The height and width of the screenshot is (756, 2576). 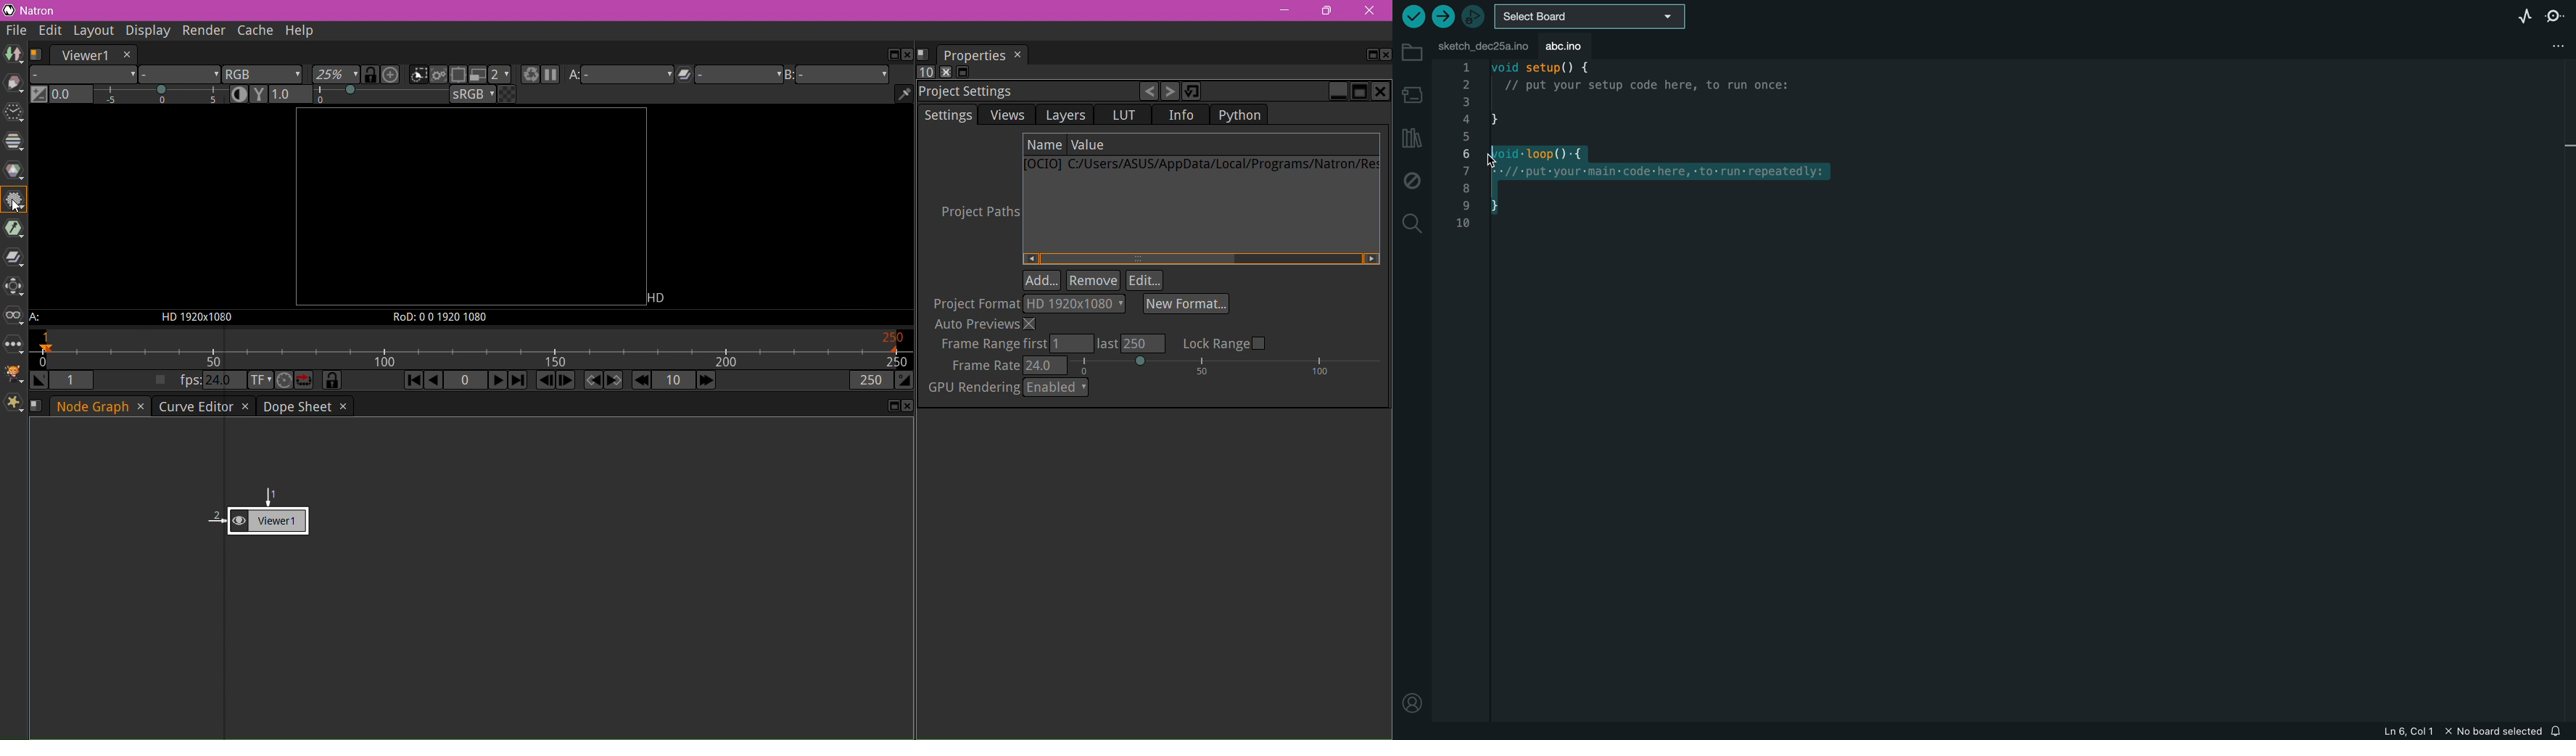 I want to click on Dope Sheet, so click(x=296, y=406).